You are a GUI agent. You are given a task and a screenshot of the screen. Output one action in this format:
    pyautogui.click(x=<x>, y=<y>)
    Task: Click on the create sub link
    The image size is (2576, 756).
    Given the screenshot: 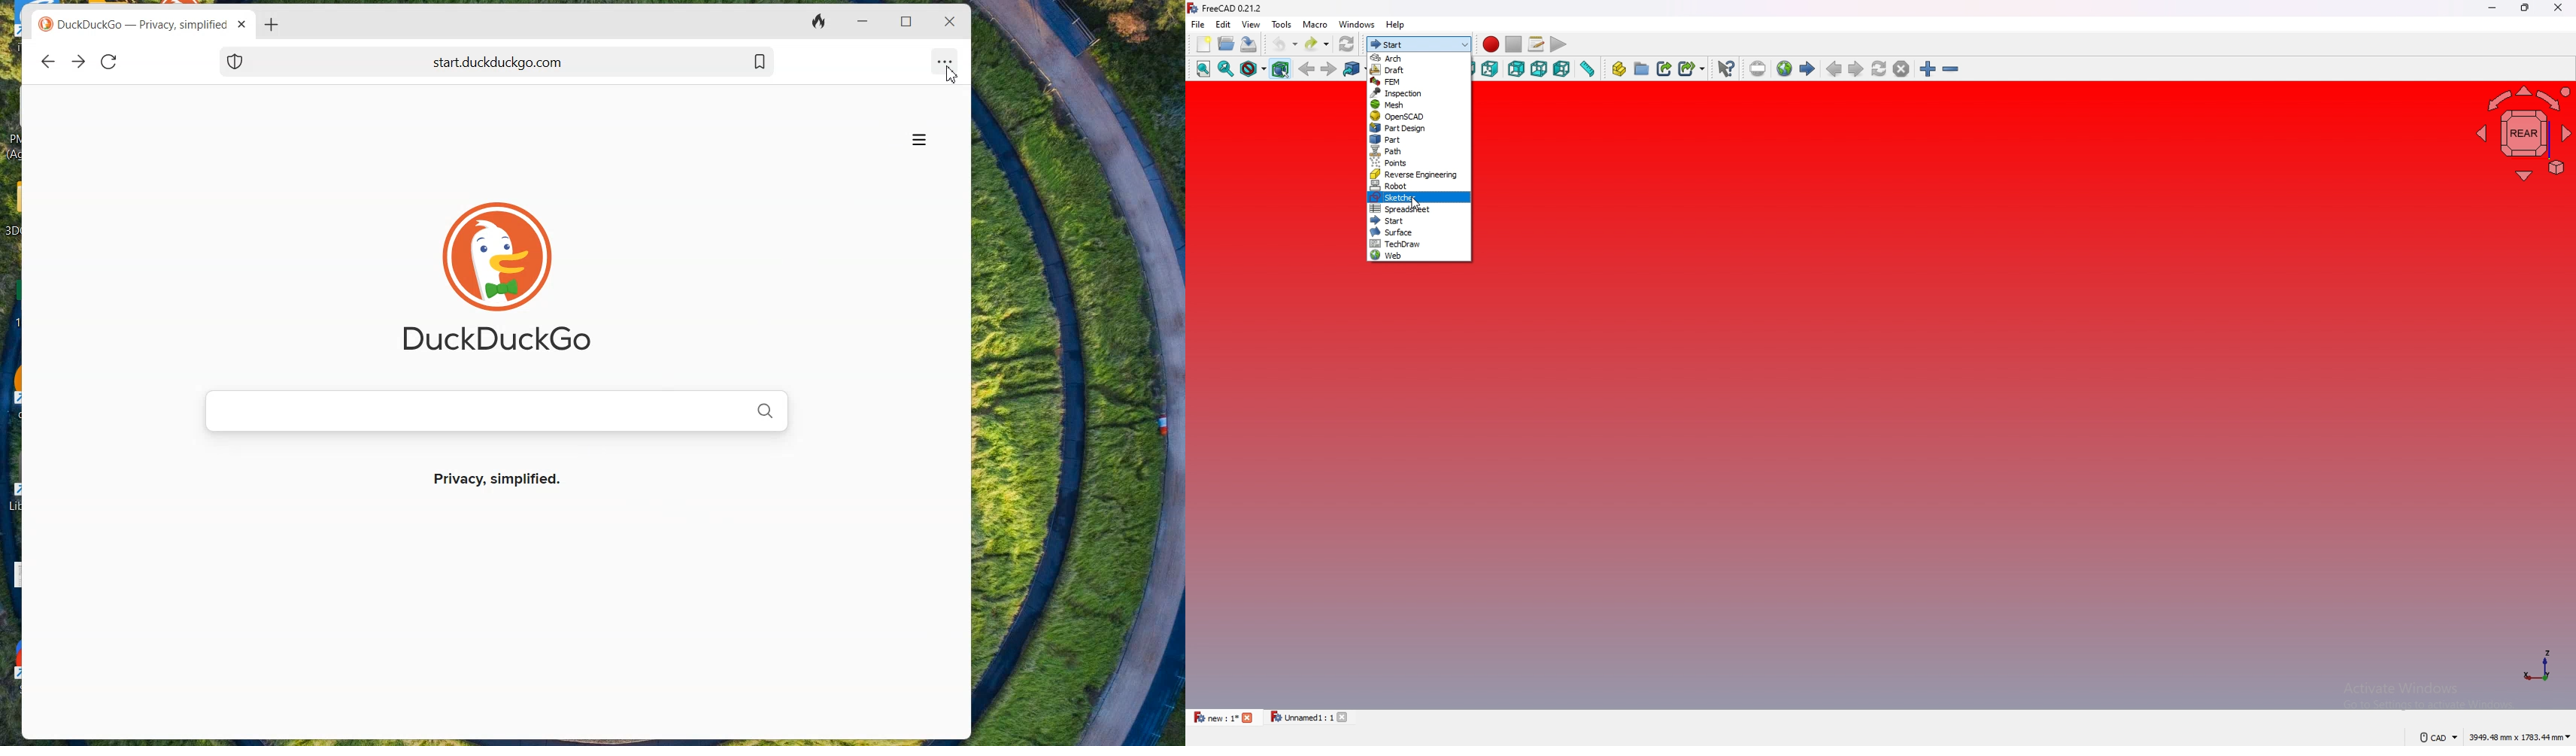 What is the action you would take?
    pyautogui.click(x=1692, y=69)
    